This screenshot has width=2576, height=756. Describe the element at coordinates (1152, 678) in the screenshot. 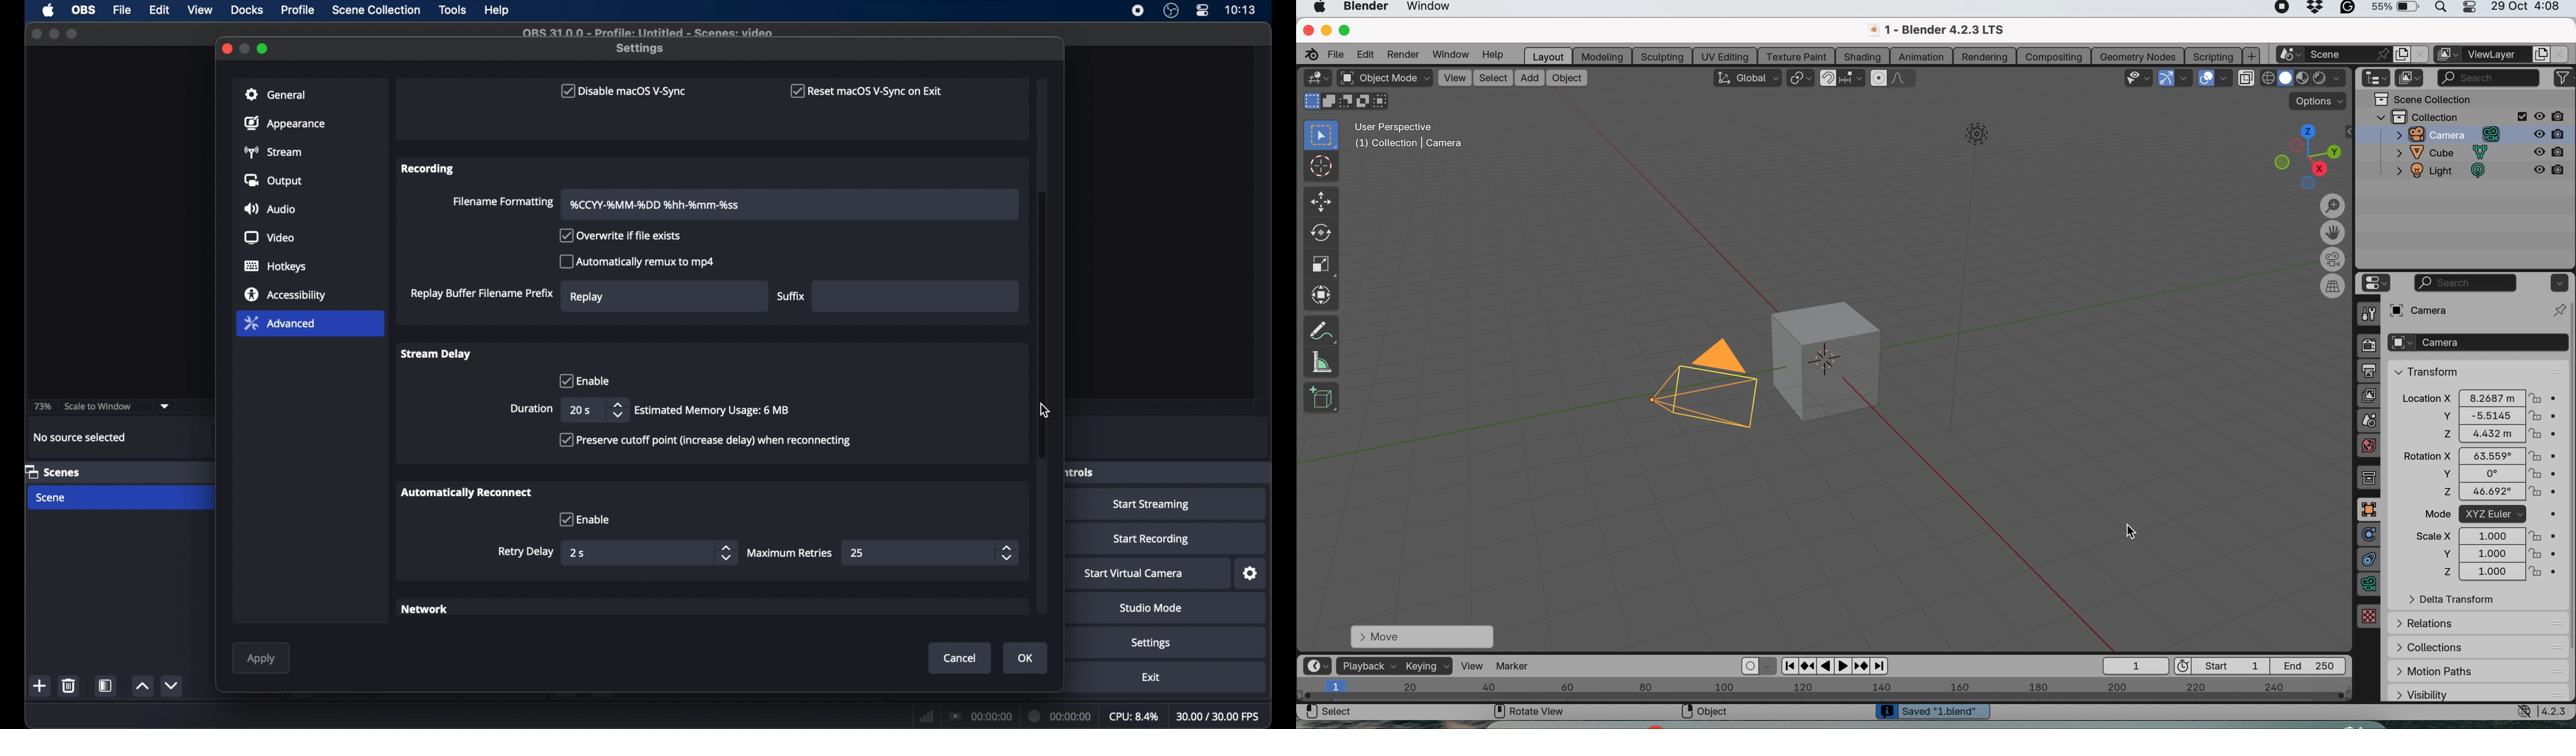

I see `exit` at that location.